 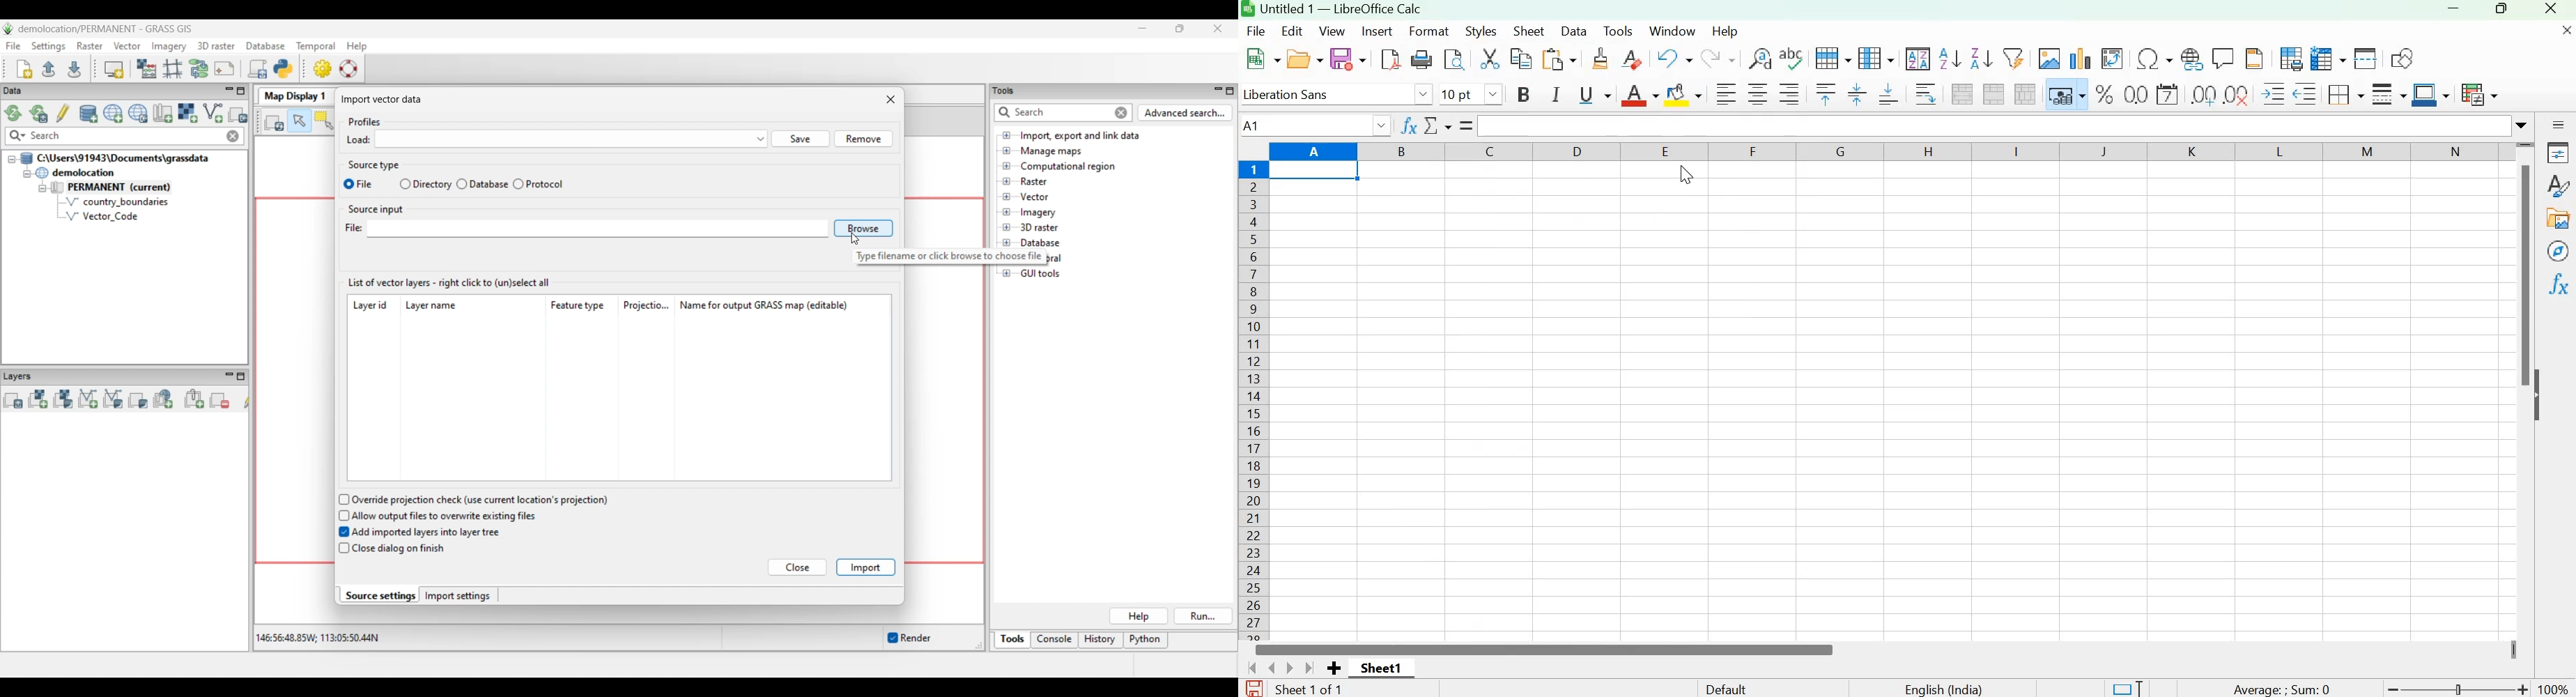 What do you see at coordinates (1426, 61) in the screenshot?
I see `Print` at bounding box center [1426, 61].